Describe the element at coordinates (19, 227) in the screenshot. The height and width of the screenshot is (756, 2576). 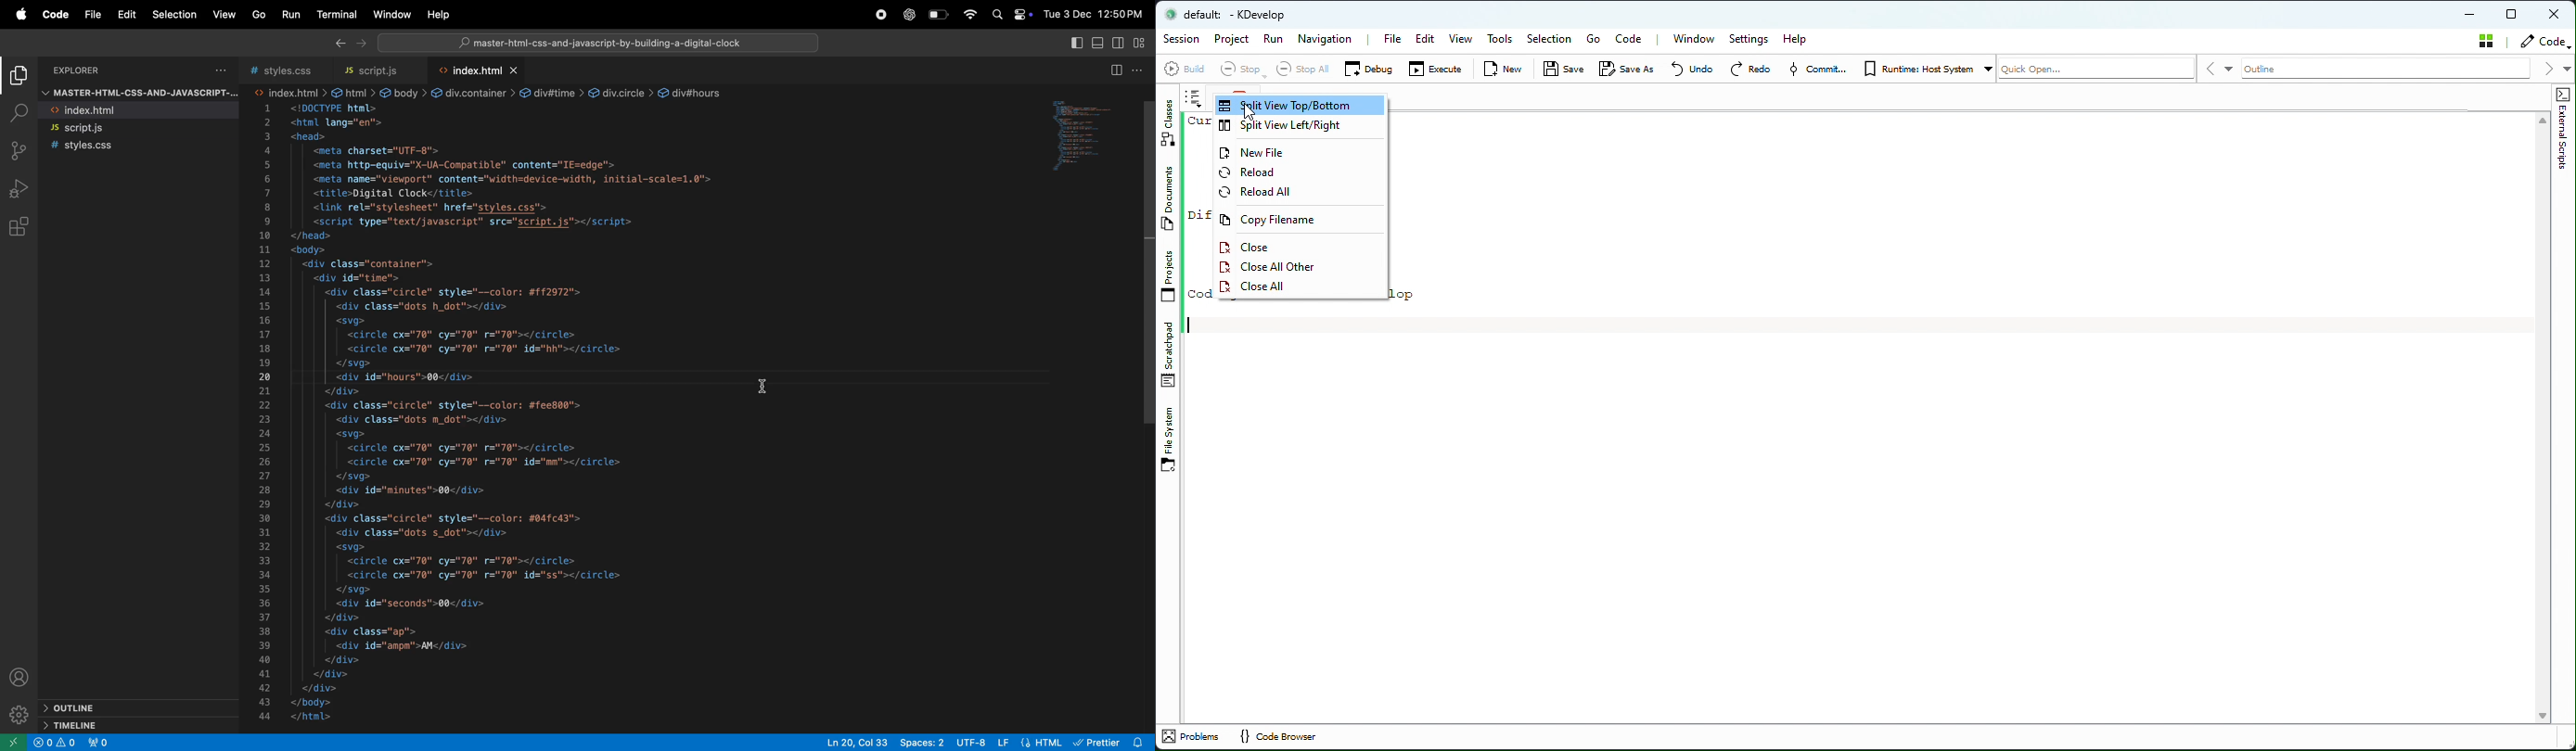
I see `extensions` at that location.